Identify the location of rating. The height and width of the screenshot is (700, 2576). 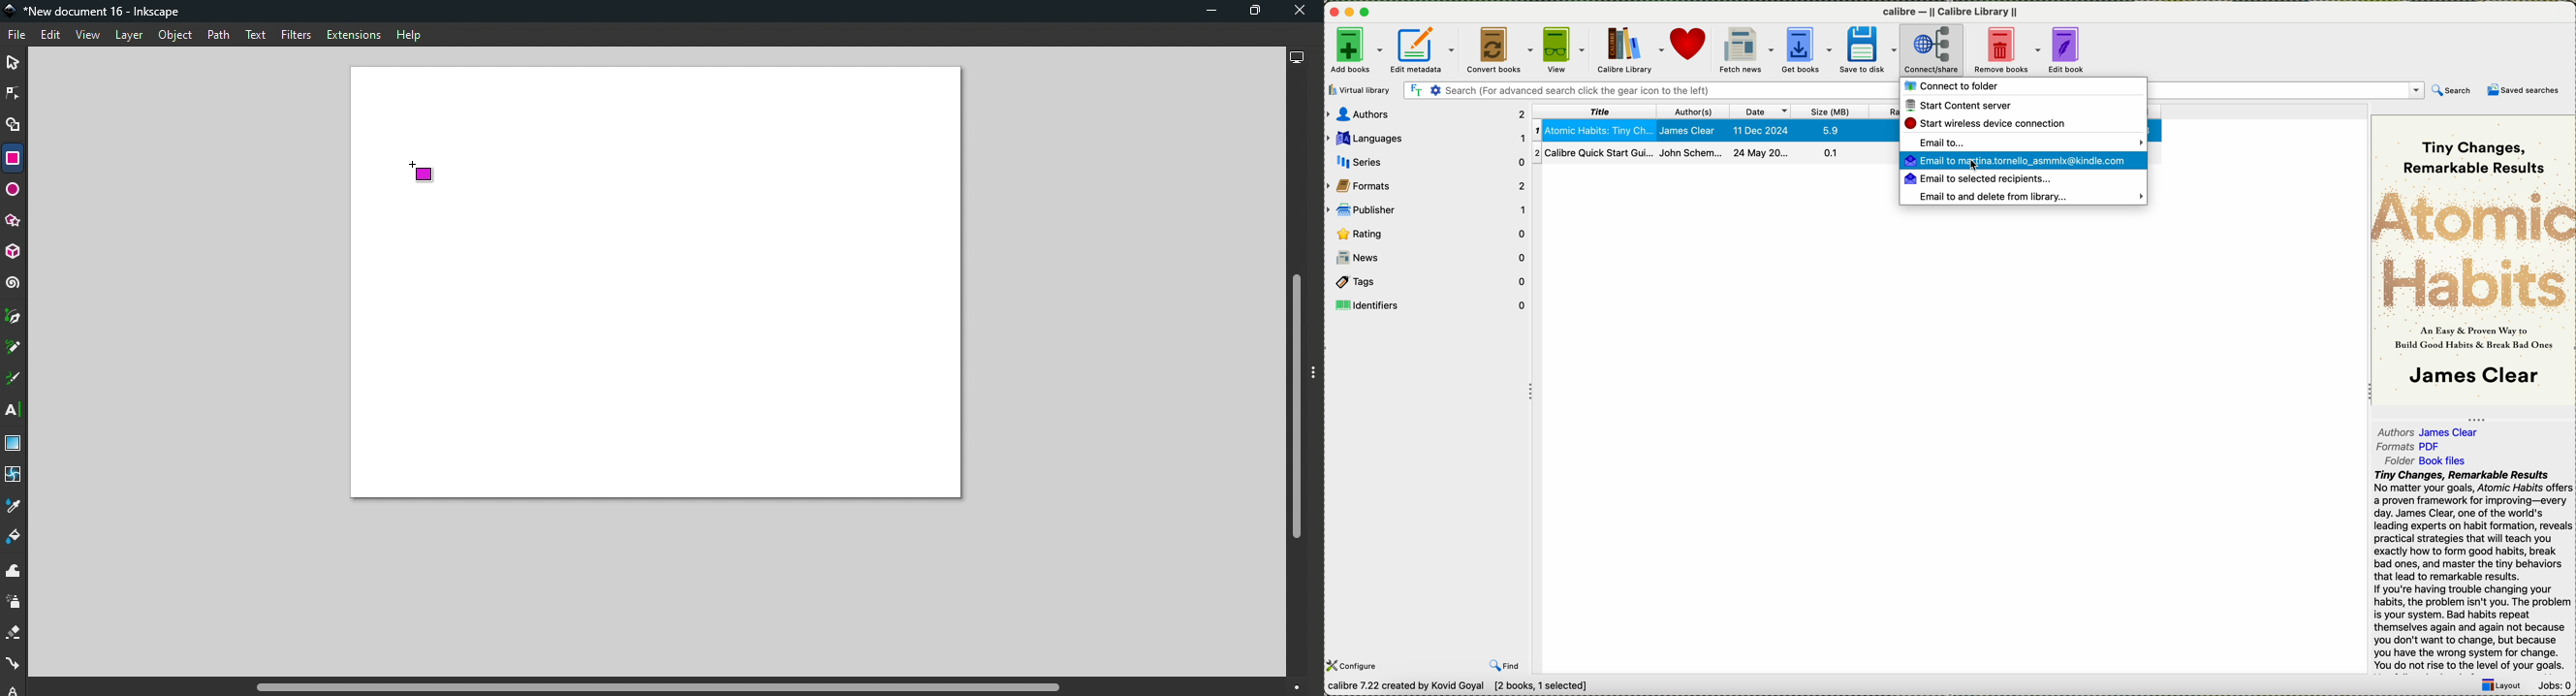
(1885, 111).